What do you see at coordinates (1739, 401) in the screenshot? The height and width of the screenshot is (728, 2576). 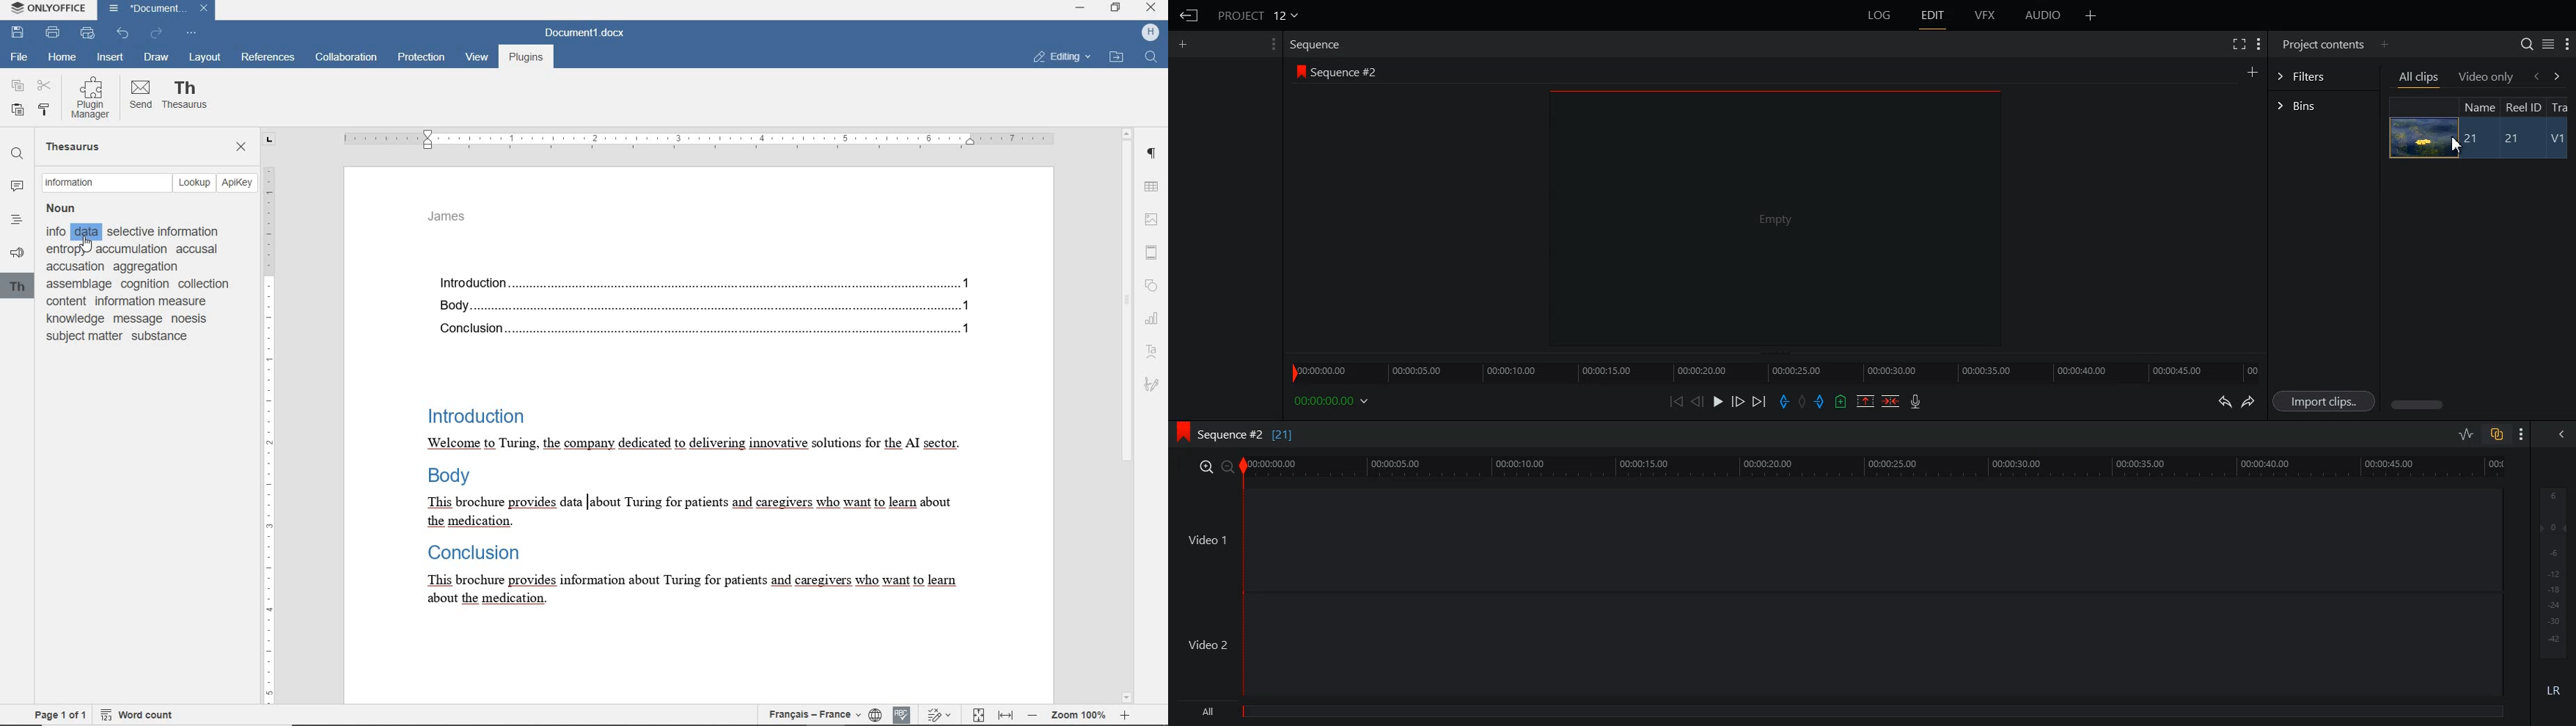 I see `Nurse one frame forward` at bounding box center [1739, 401].